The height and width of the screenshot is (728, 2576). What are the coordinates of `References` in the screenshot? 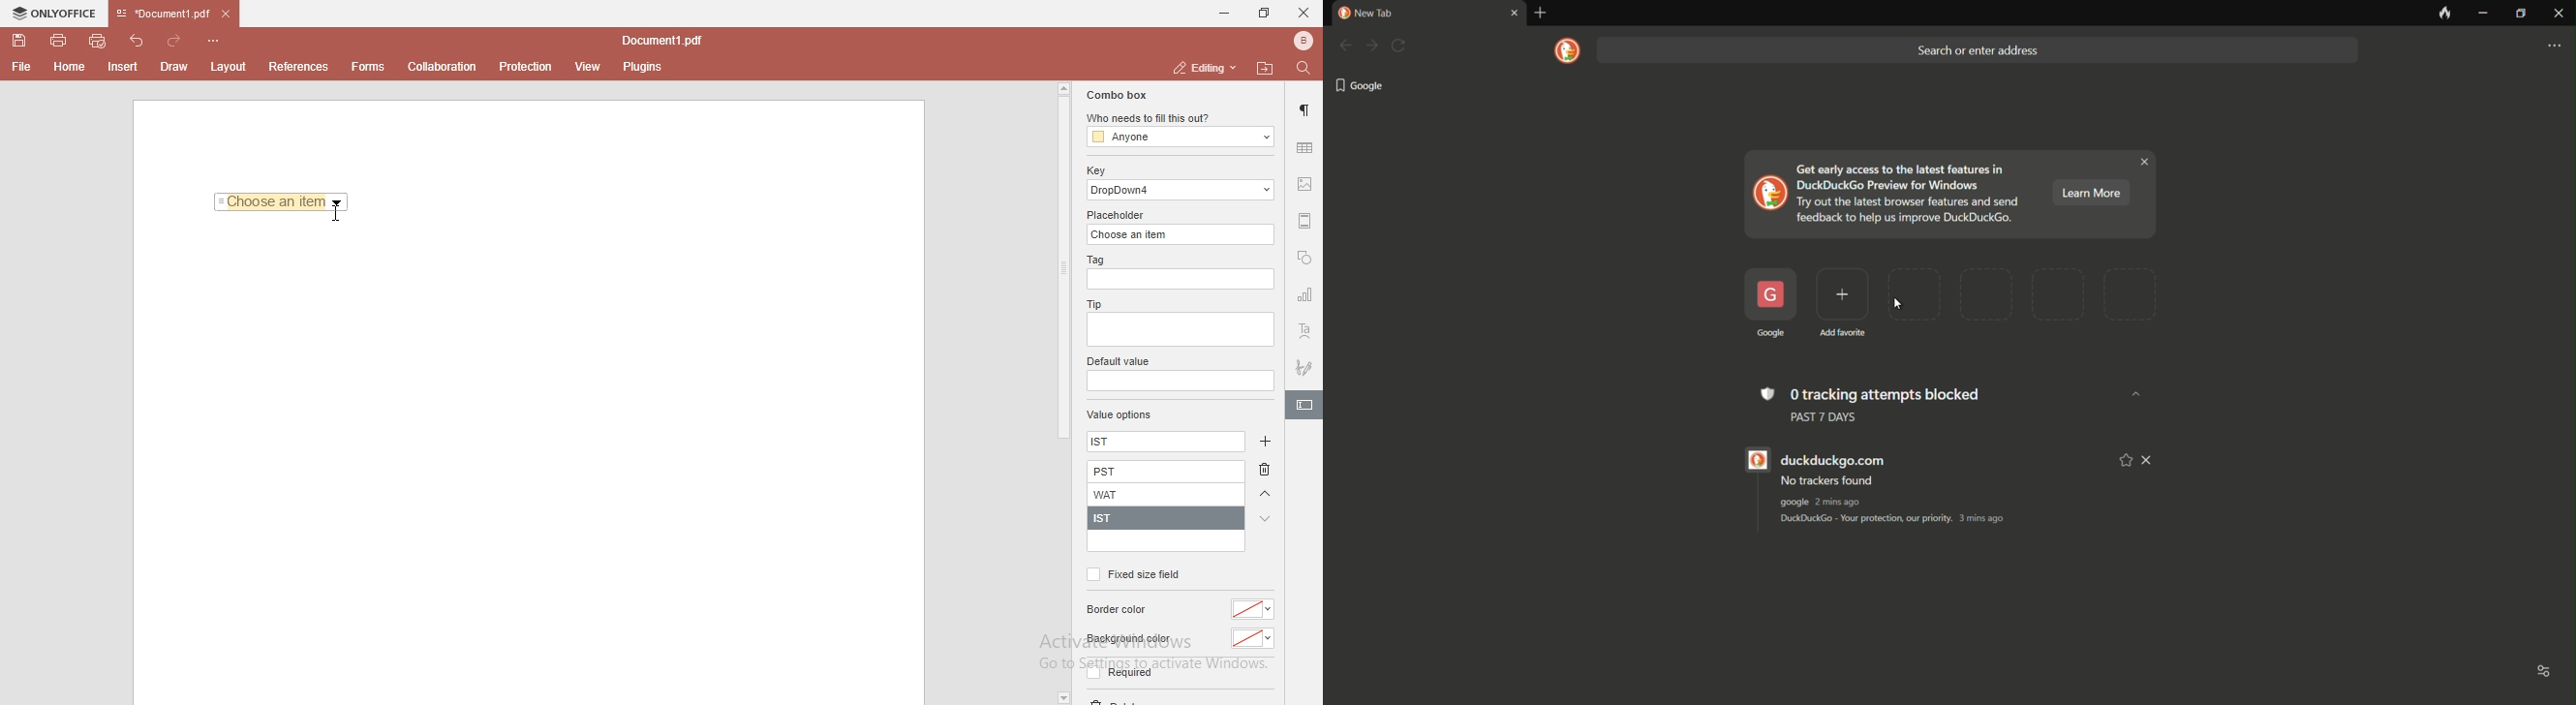 It's located at (296, 67).